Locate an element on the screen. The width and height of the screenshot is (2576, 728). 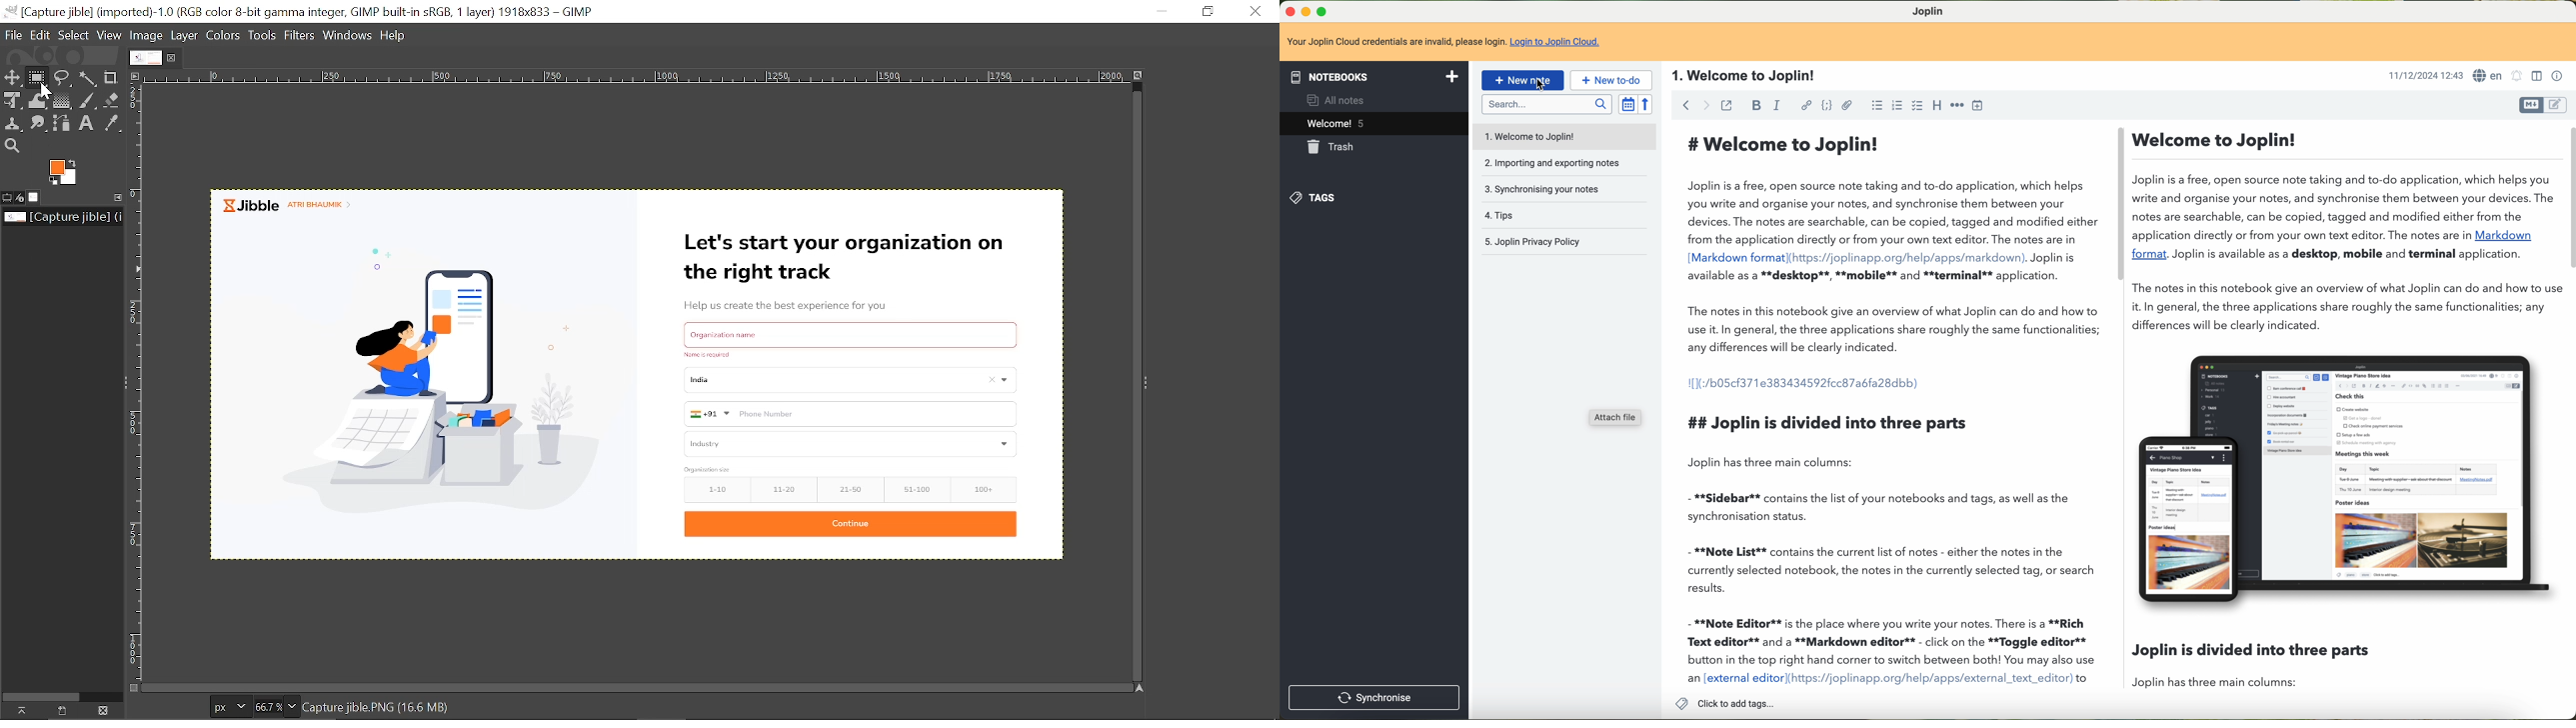
italic is located at coordinates (1776, 105).